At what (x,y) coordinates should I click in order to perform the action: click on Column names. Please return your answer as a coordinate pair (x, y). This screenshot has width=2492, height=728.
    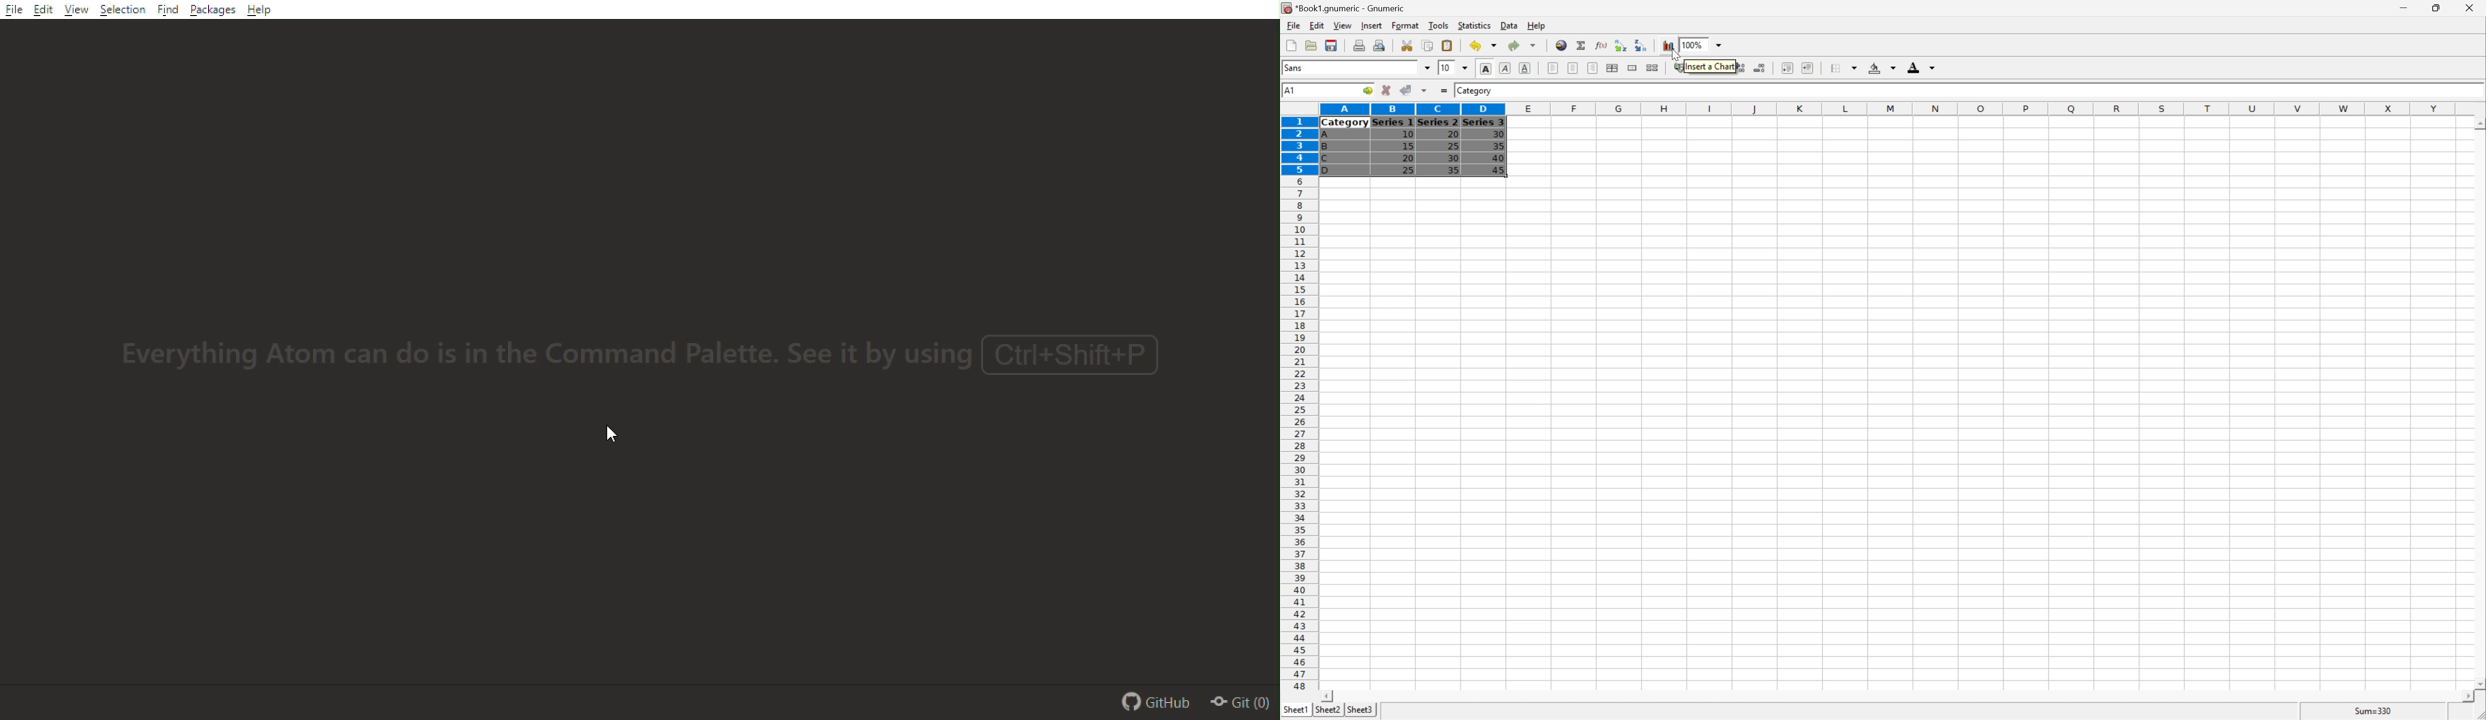
    Looking at the image, I should click on (1891, 110).